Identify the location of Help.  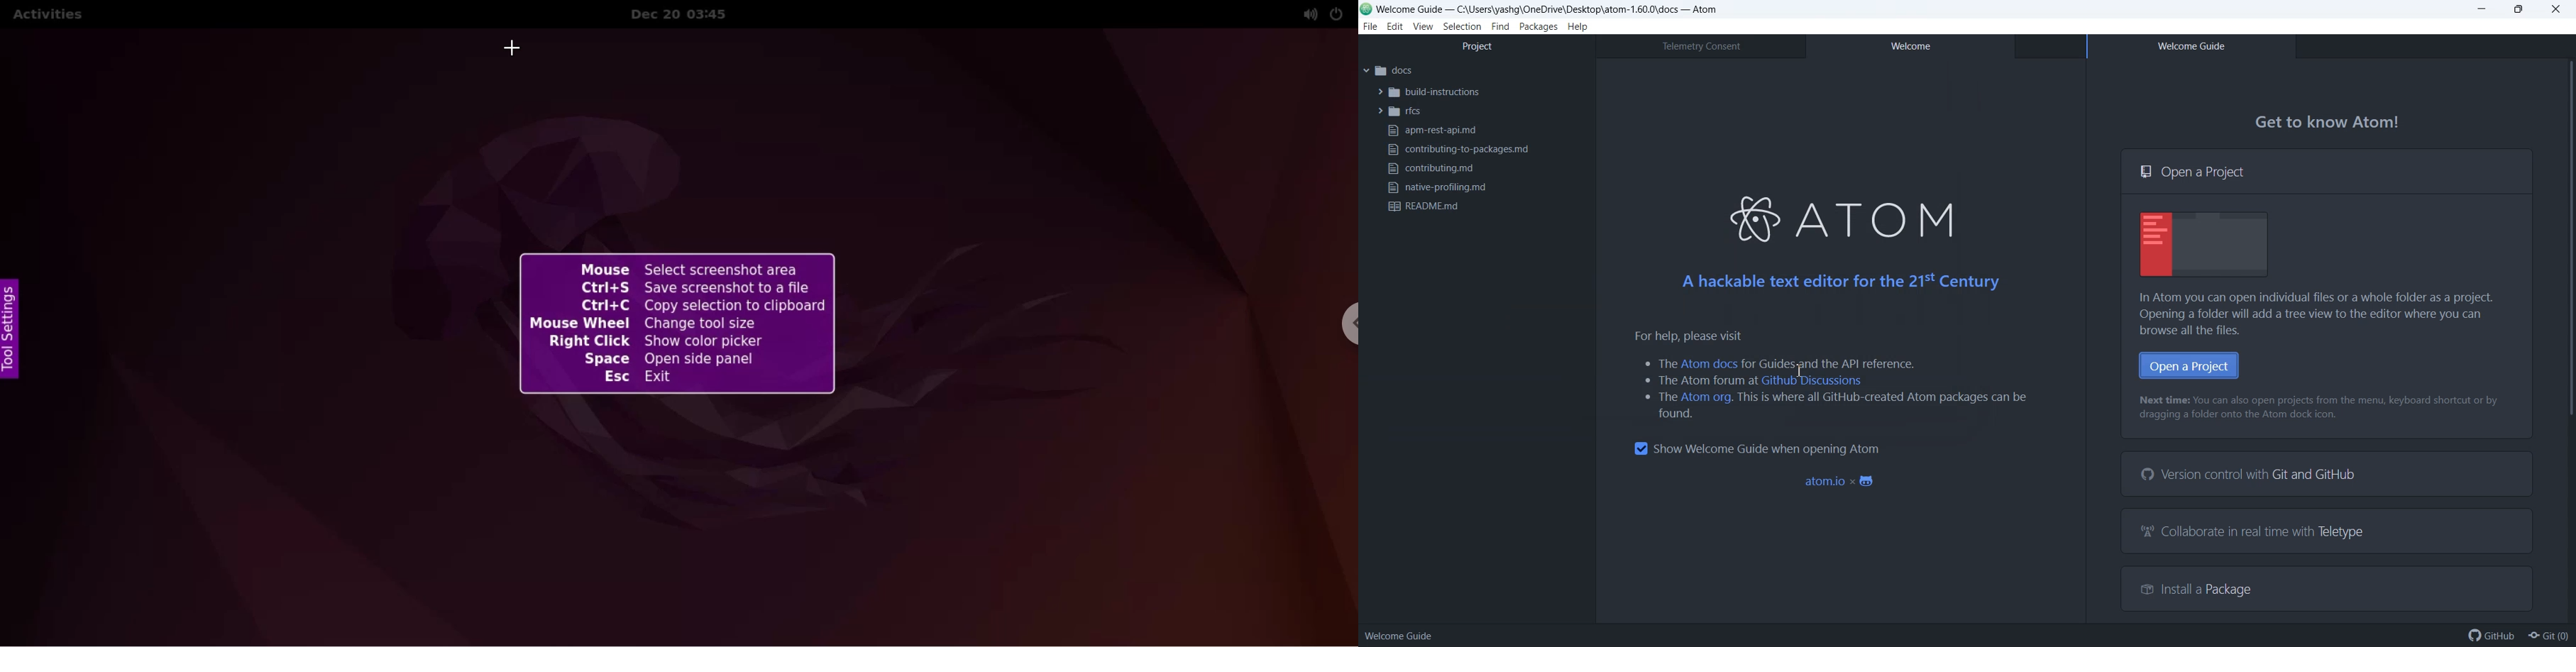
(1578, 27).